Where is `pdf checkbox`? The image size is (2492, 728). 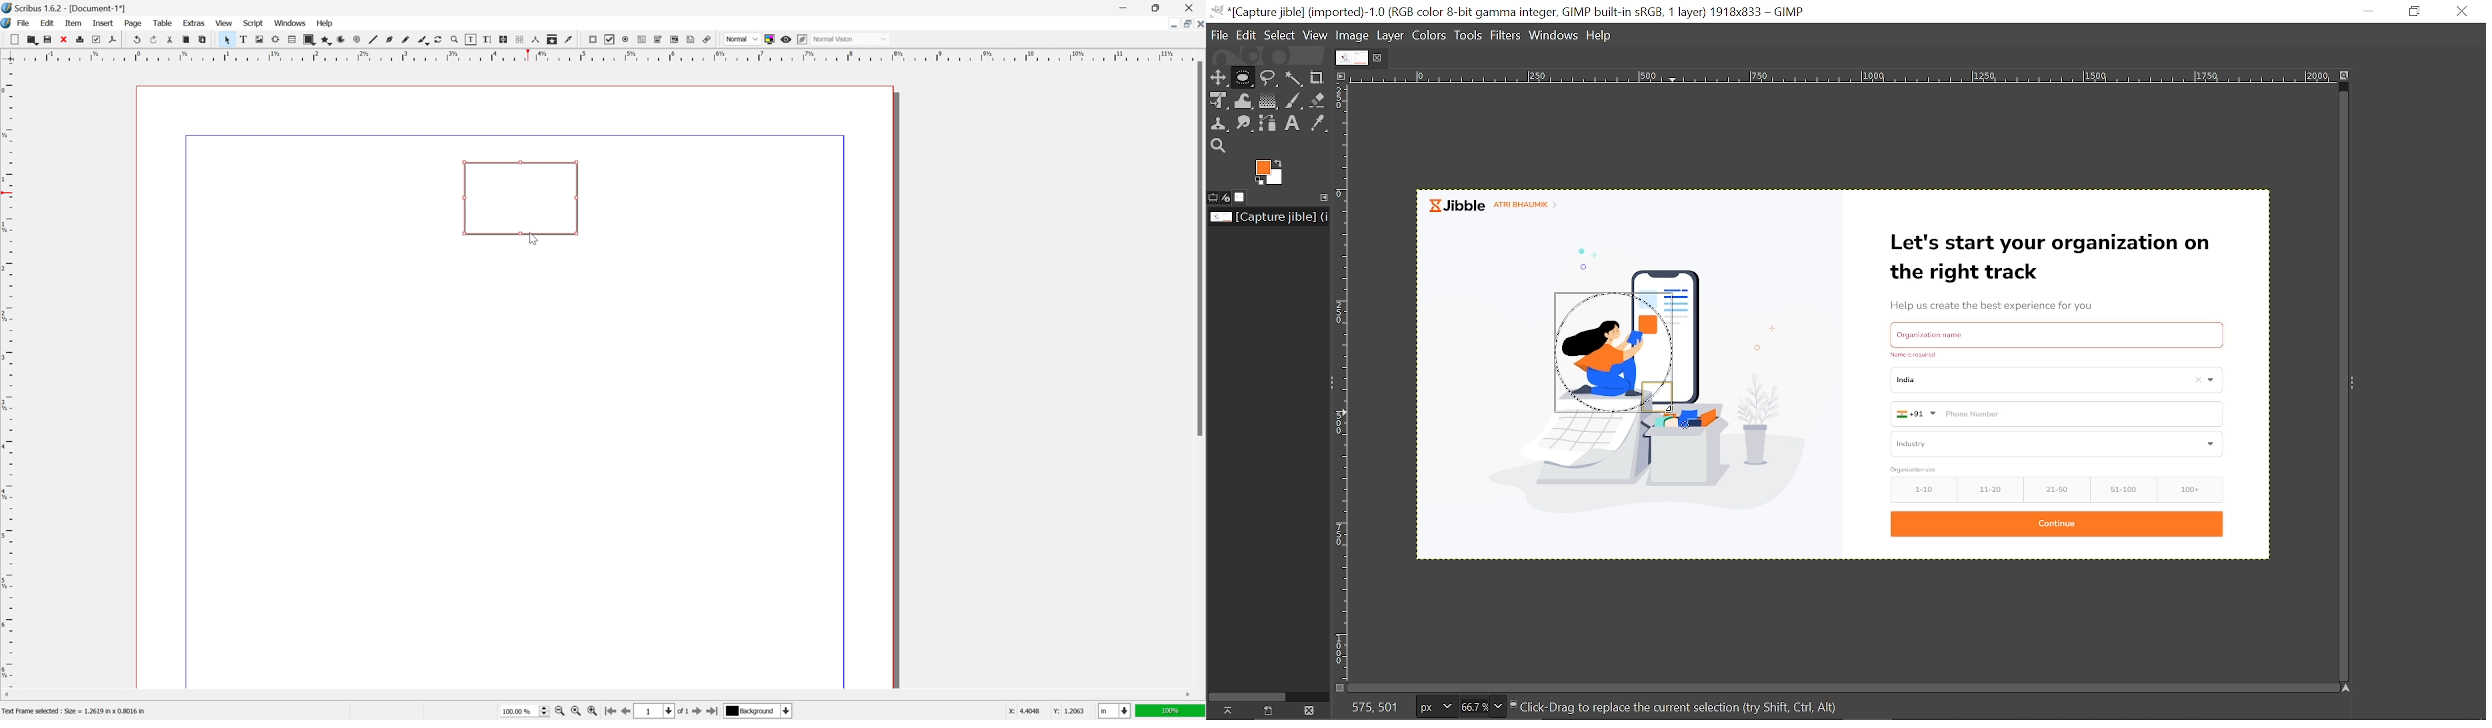 pdf checkbox is located at coordinates (610, 39).